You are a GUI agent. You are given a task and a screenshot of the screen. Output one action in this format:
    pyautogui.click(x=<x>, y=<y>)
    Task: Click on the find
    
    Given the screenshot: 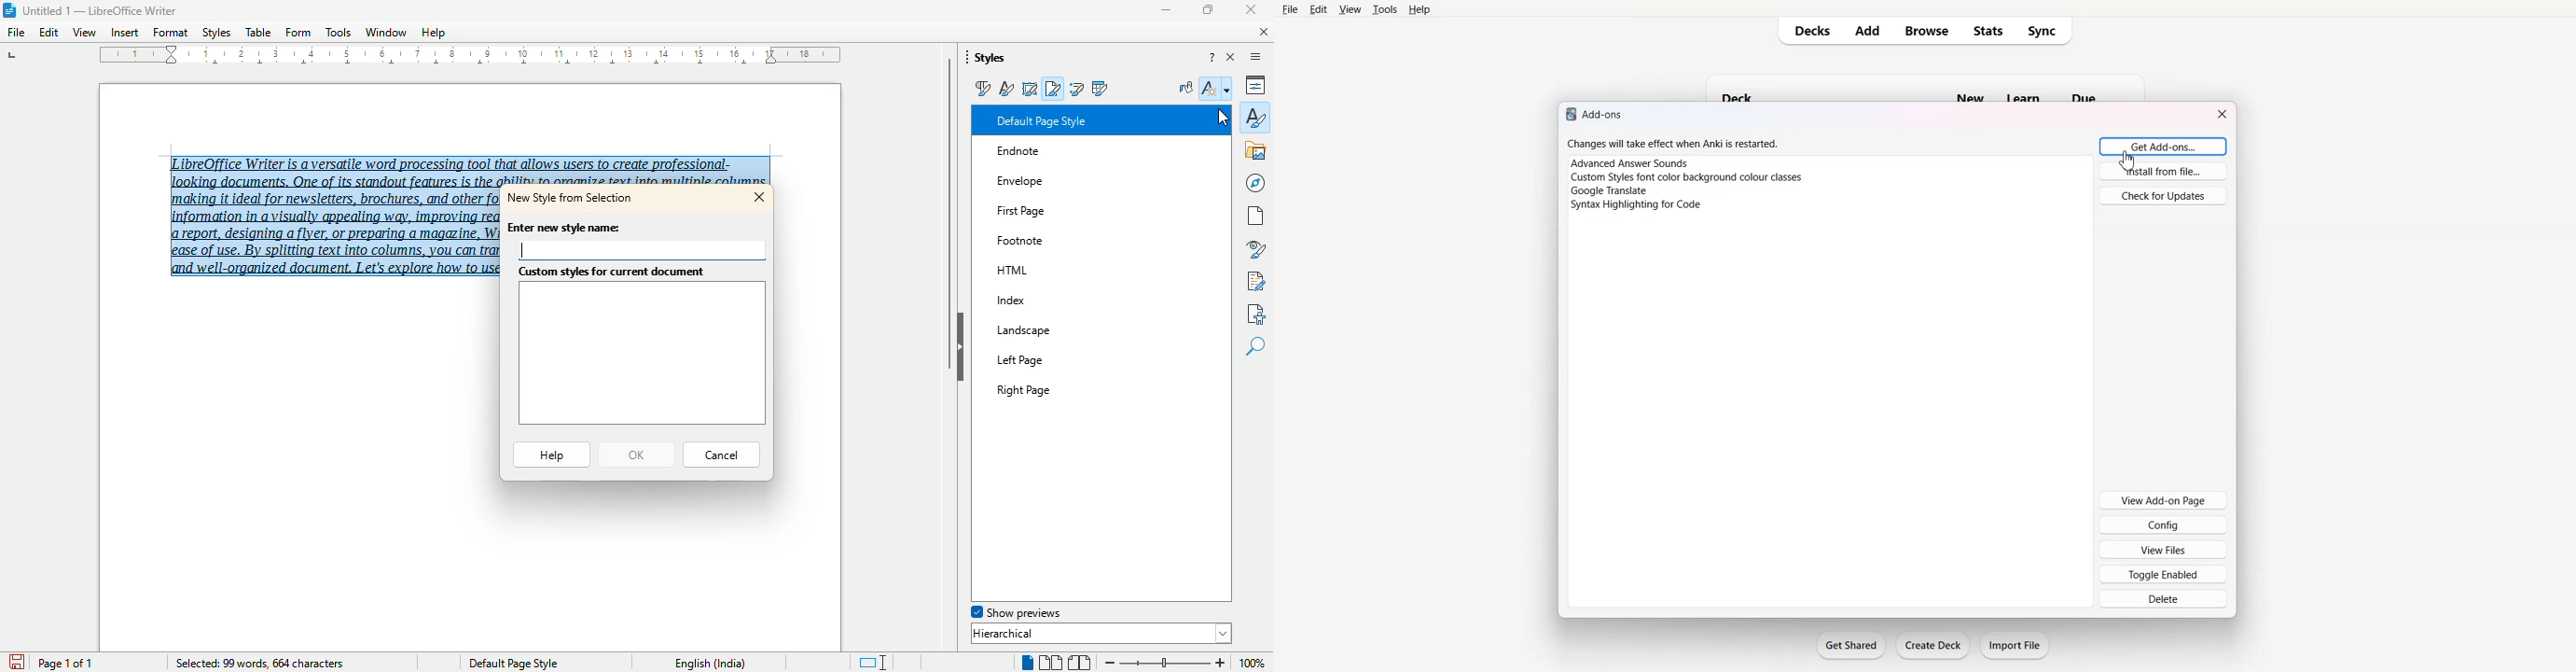 What is the action you would take?
    pyautogui.click(x=1255, y=347)
    